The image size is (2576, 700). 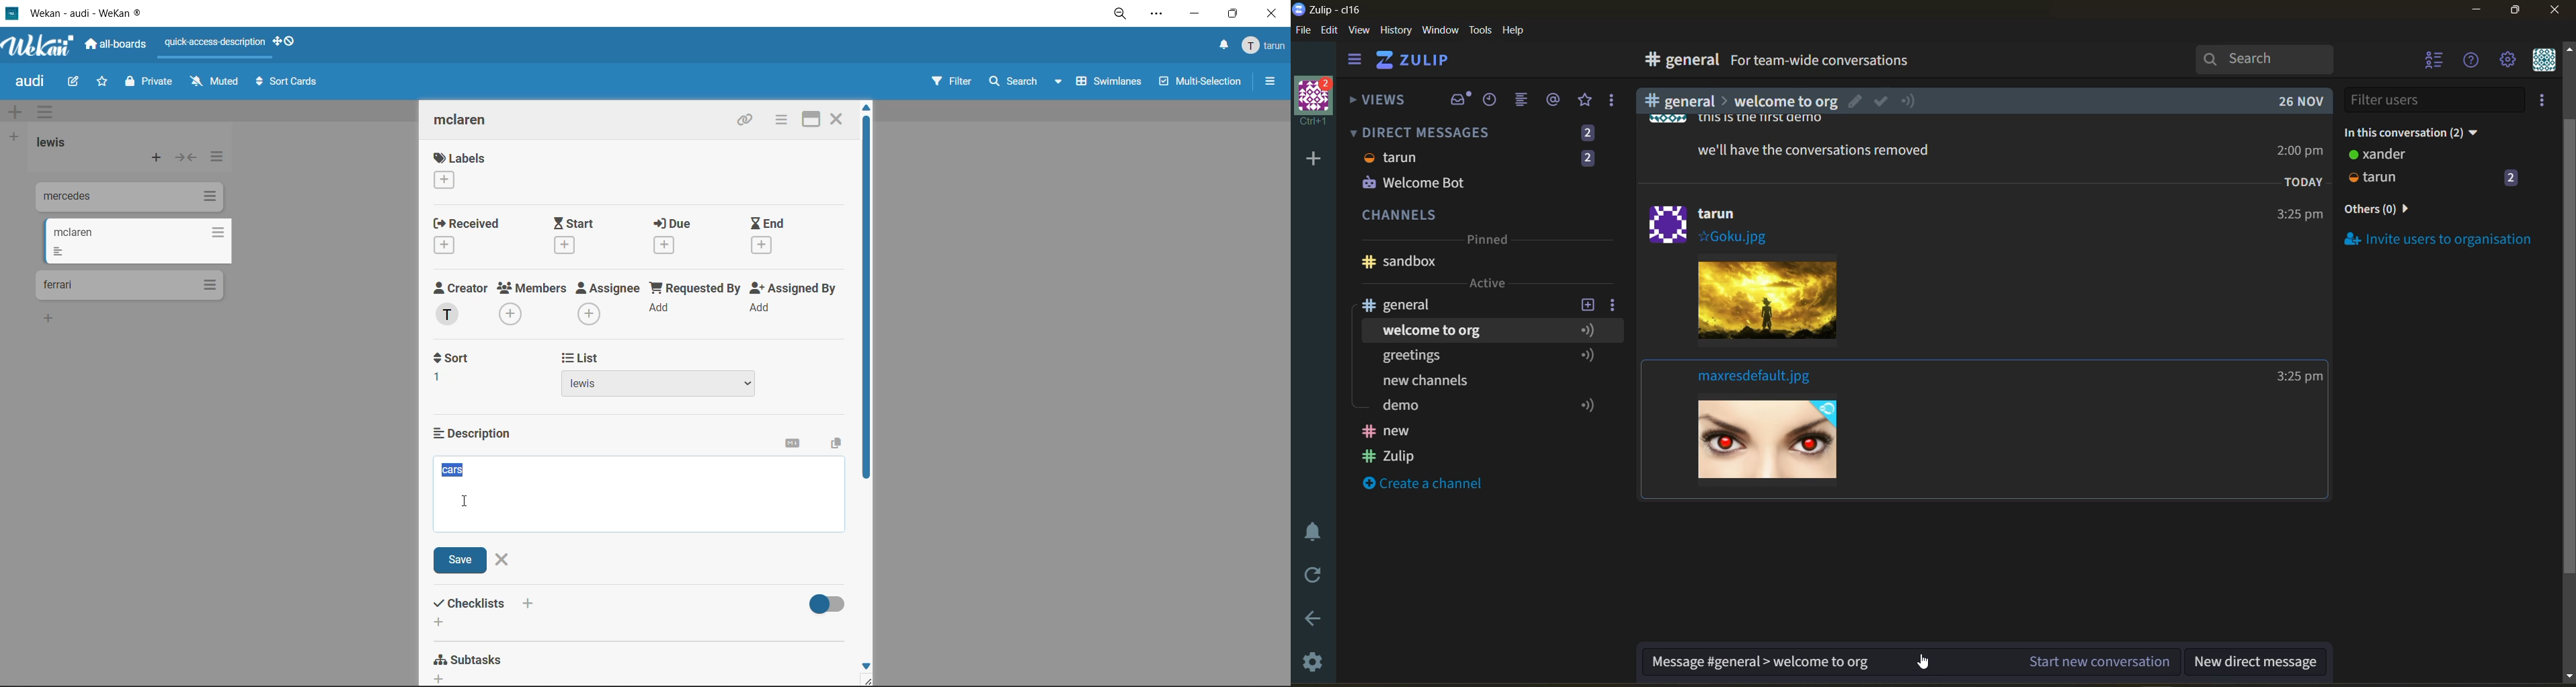 I want to click on close, so click(x=1275, y=13).